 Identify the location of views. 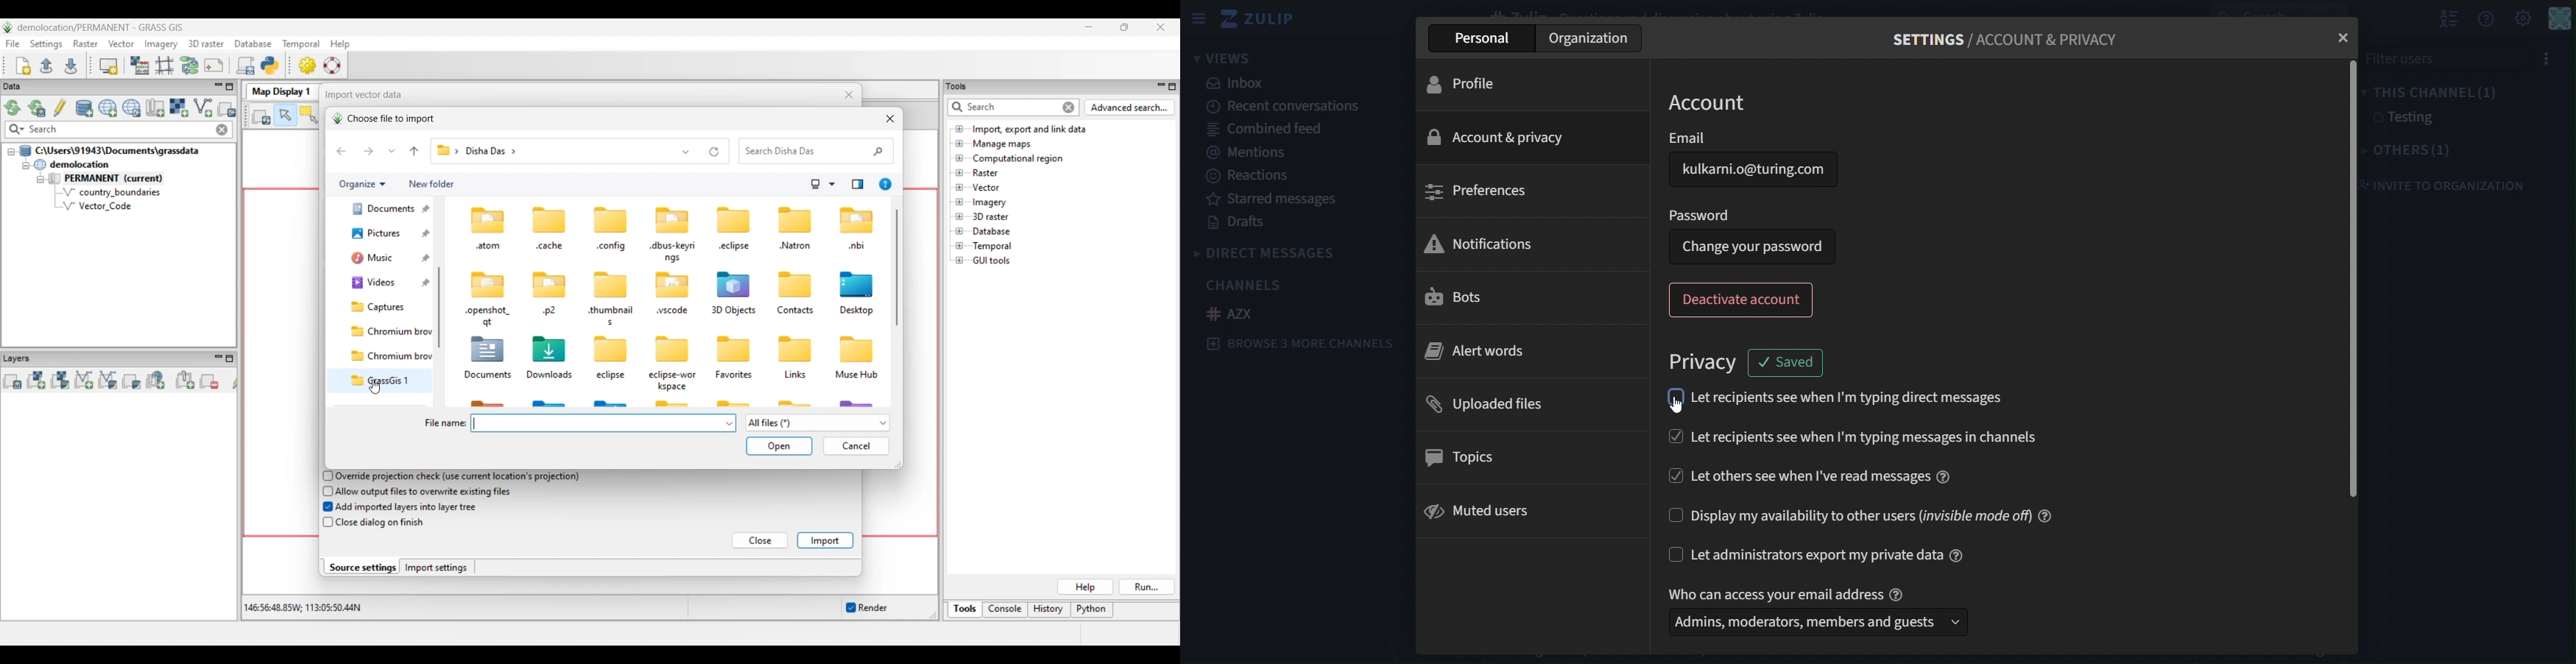
(1229, 58).